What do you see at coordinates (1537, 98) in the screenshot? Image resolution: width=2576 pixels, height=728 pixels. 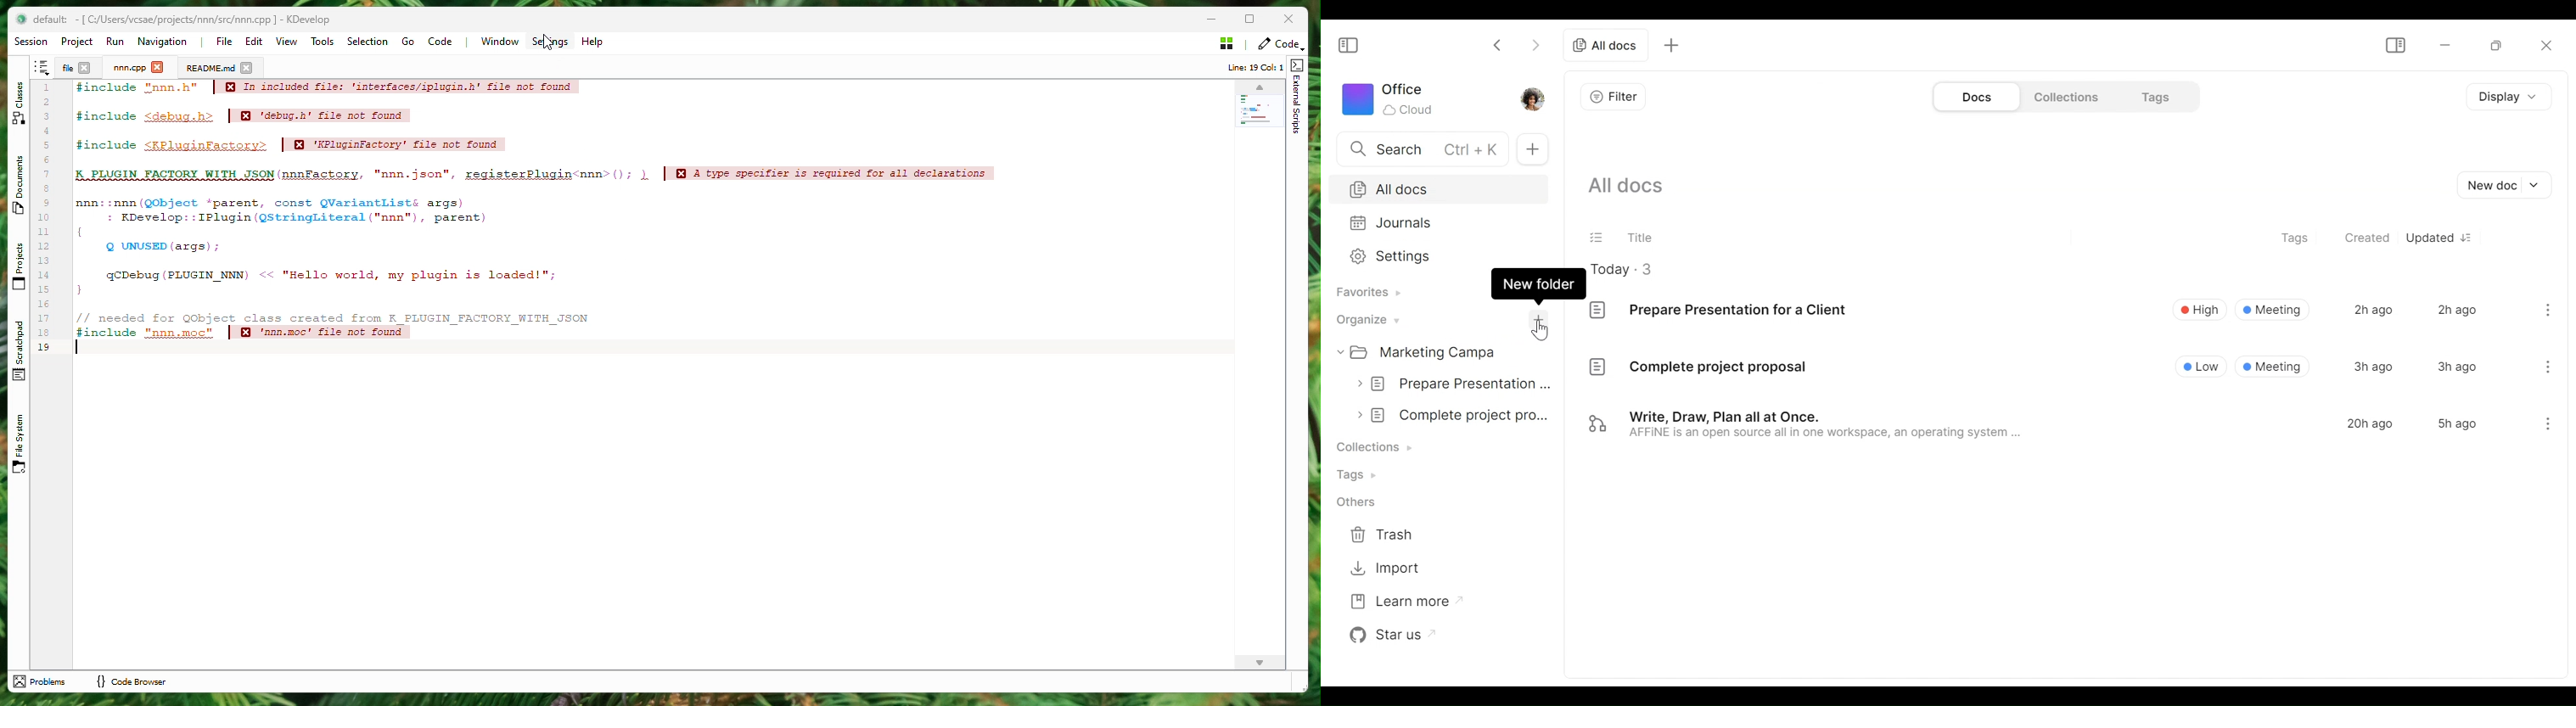 I see `Profile photo` at bounding box center [1537, 98].